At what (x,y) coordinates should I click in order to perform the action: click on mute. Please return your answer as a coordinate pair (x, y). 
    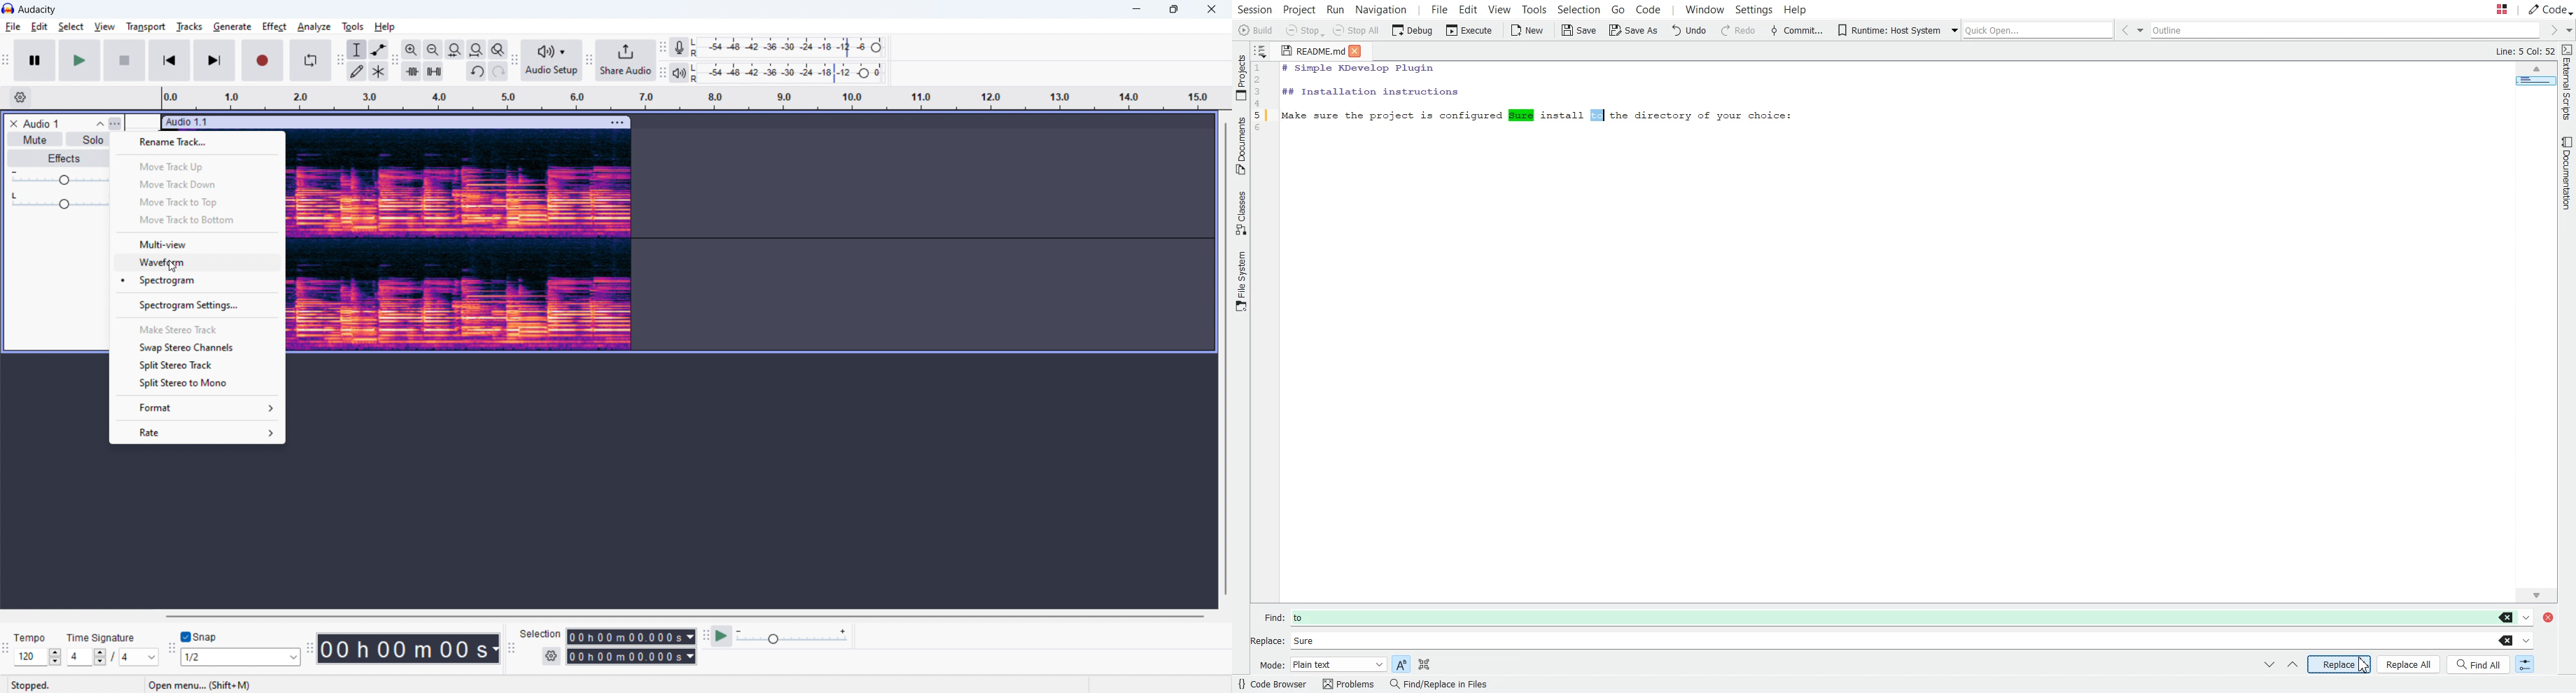
    Looking at the image, I should click on (34, 139).